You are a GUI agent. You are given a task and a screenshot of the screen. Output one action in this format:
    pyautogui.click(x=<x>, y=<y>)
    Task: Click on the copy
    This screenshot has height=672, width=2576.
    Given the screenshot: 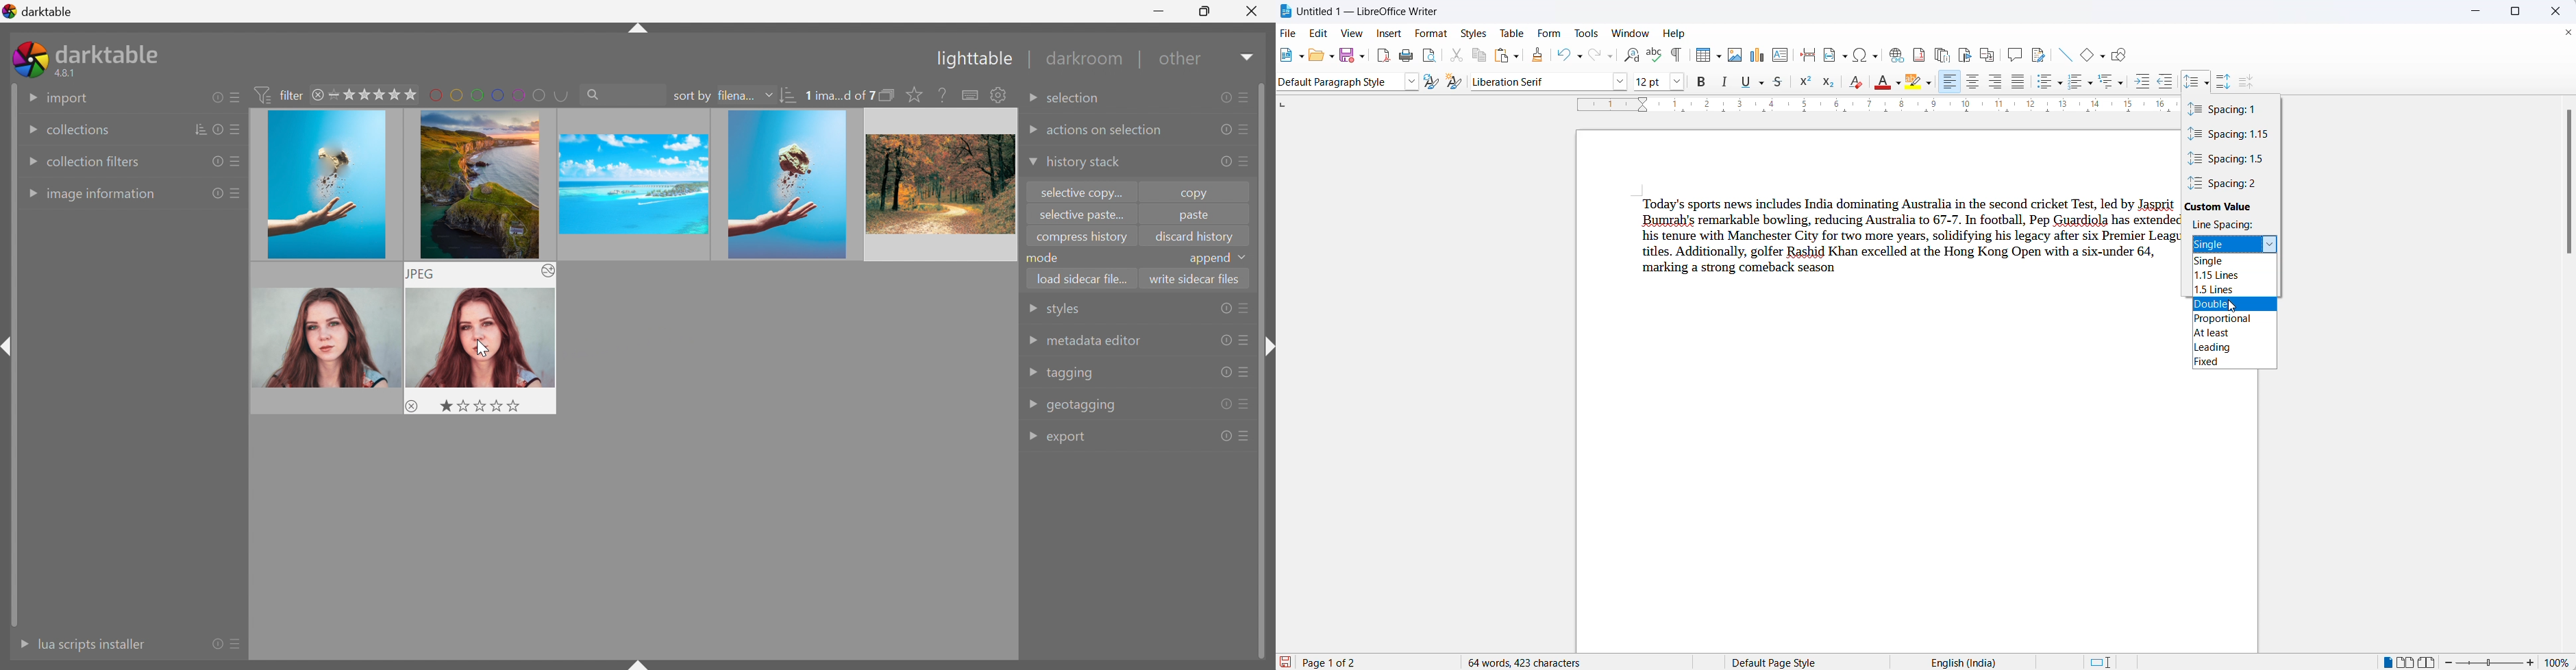 What is the action you would take?
    pyautogui.click(x=1201, y=192)
    